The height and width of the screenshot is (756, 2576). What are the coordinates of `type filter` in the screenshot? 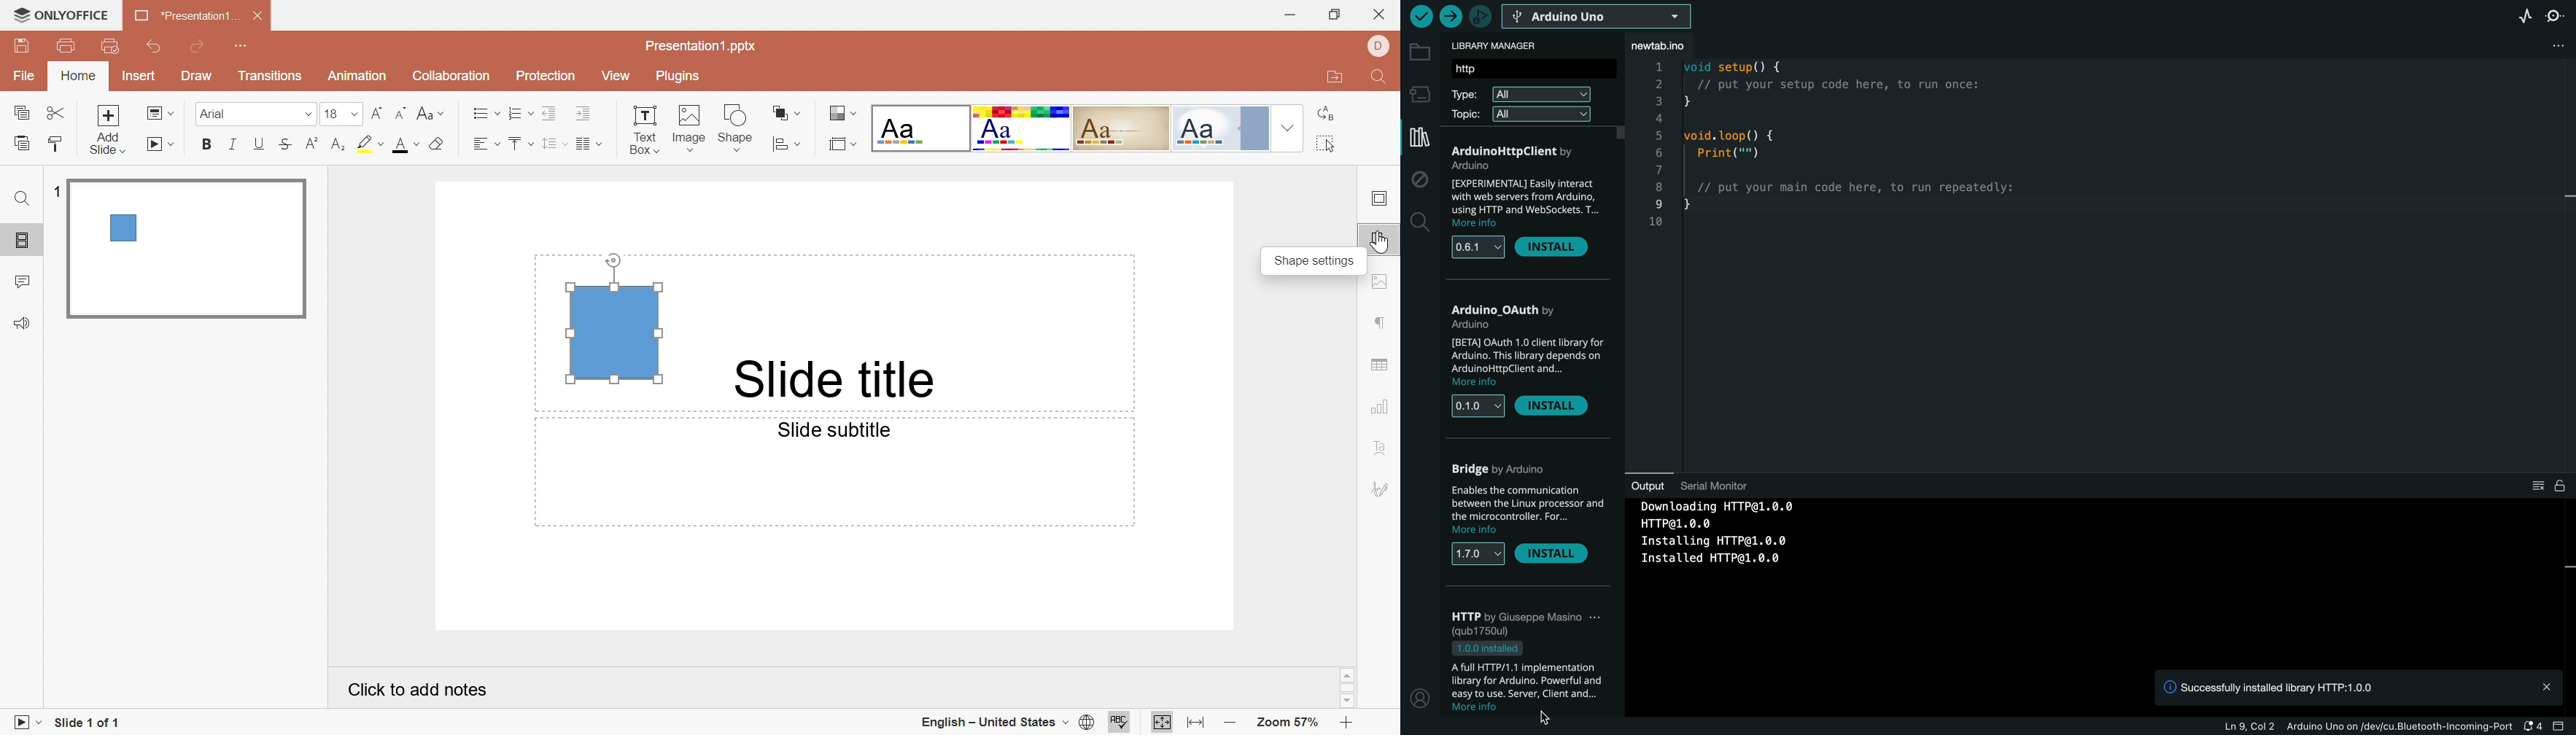 It's located at (1521, 96).